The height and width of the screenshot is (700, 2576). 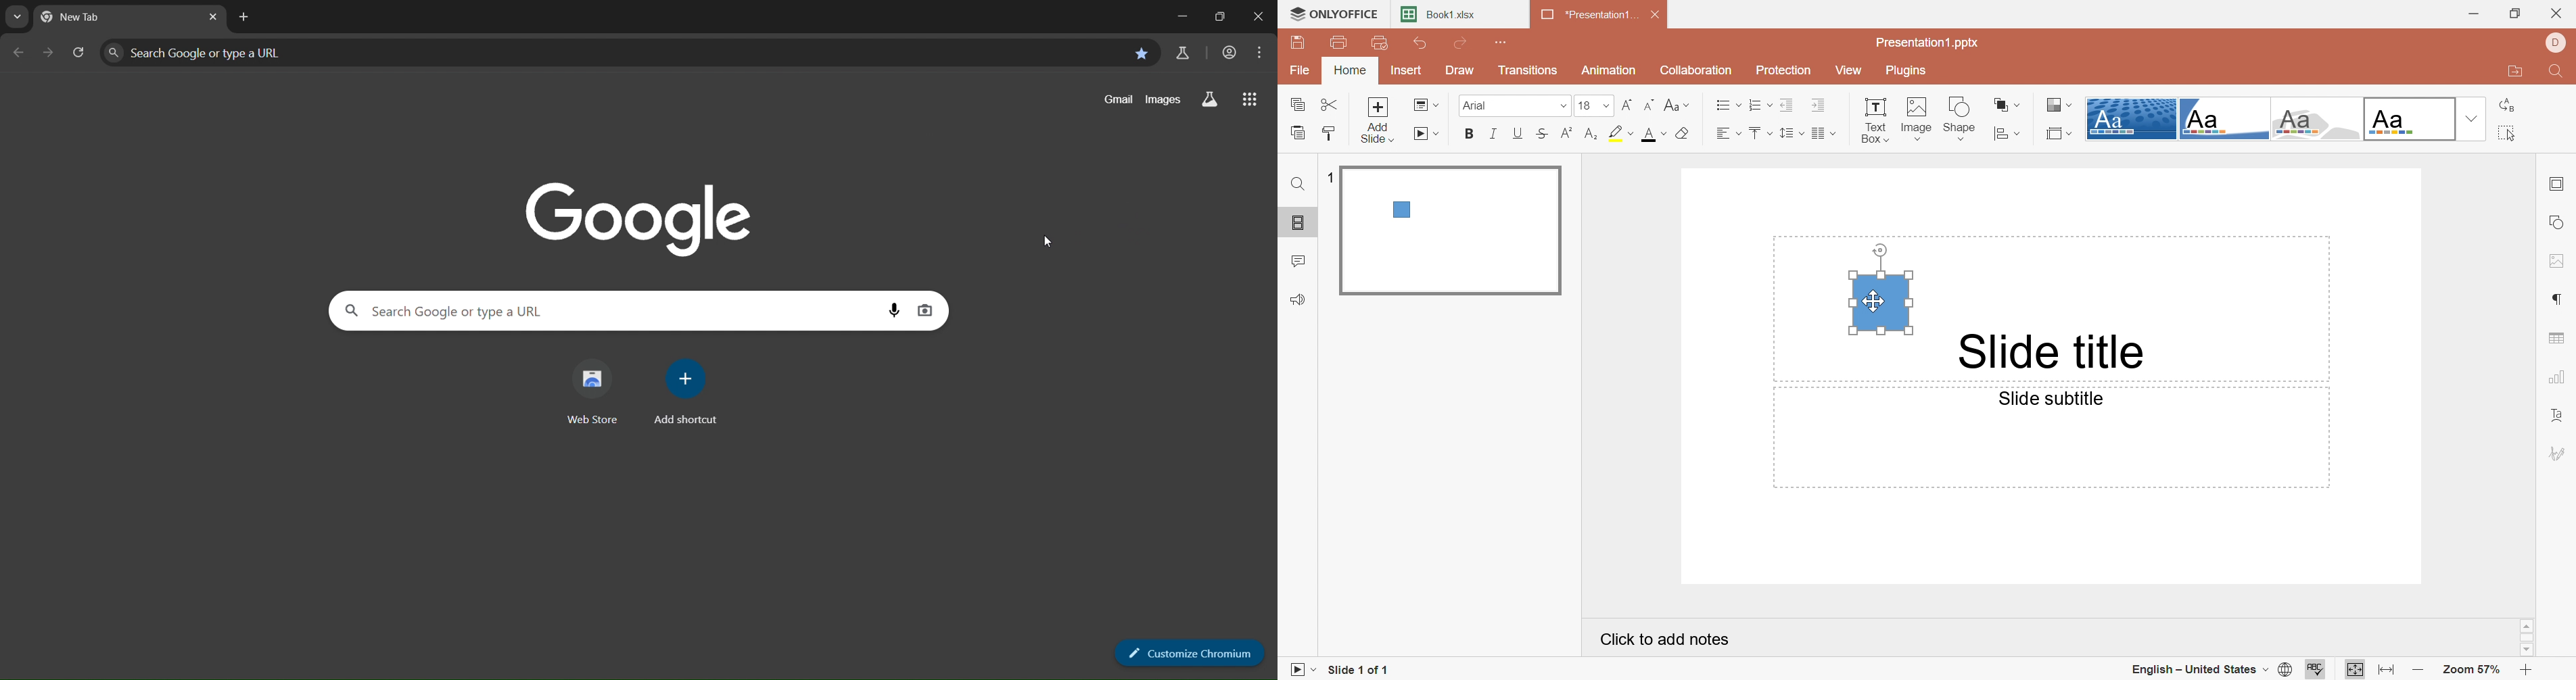 I want to click on Home, so click(x=1353, y=72).